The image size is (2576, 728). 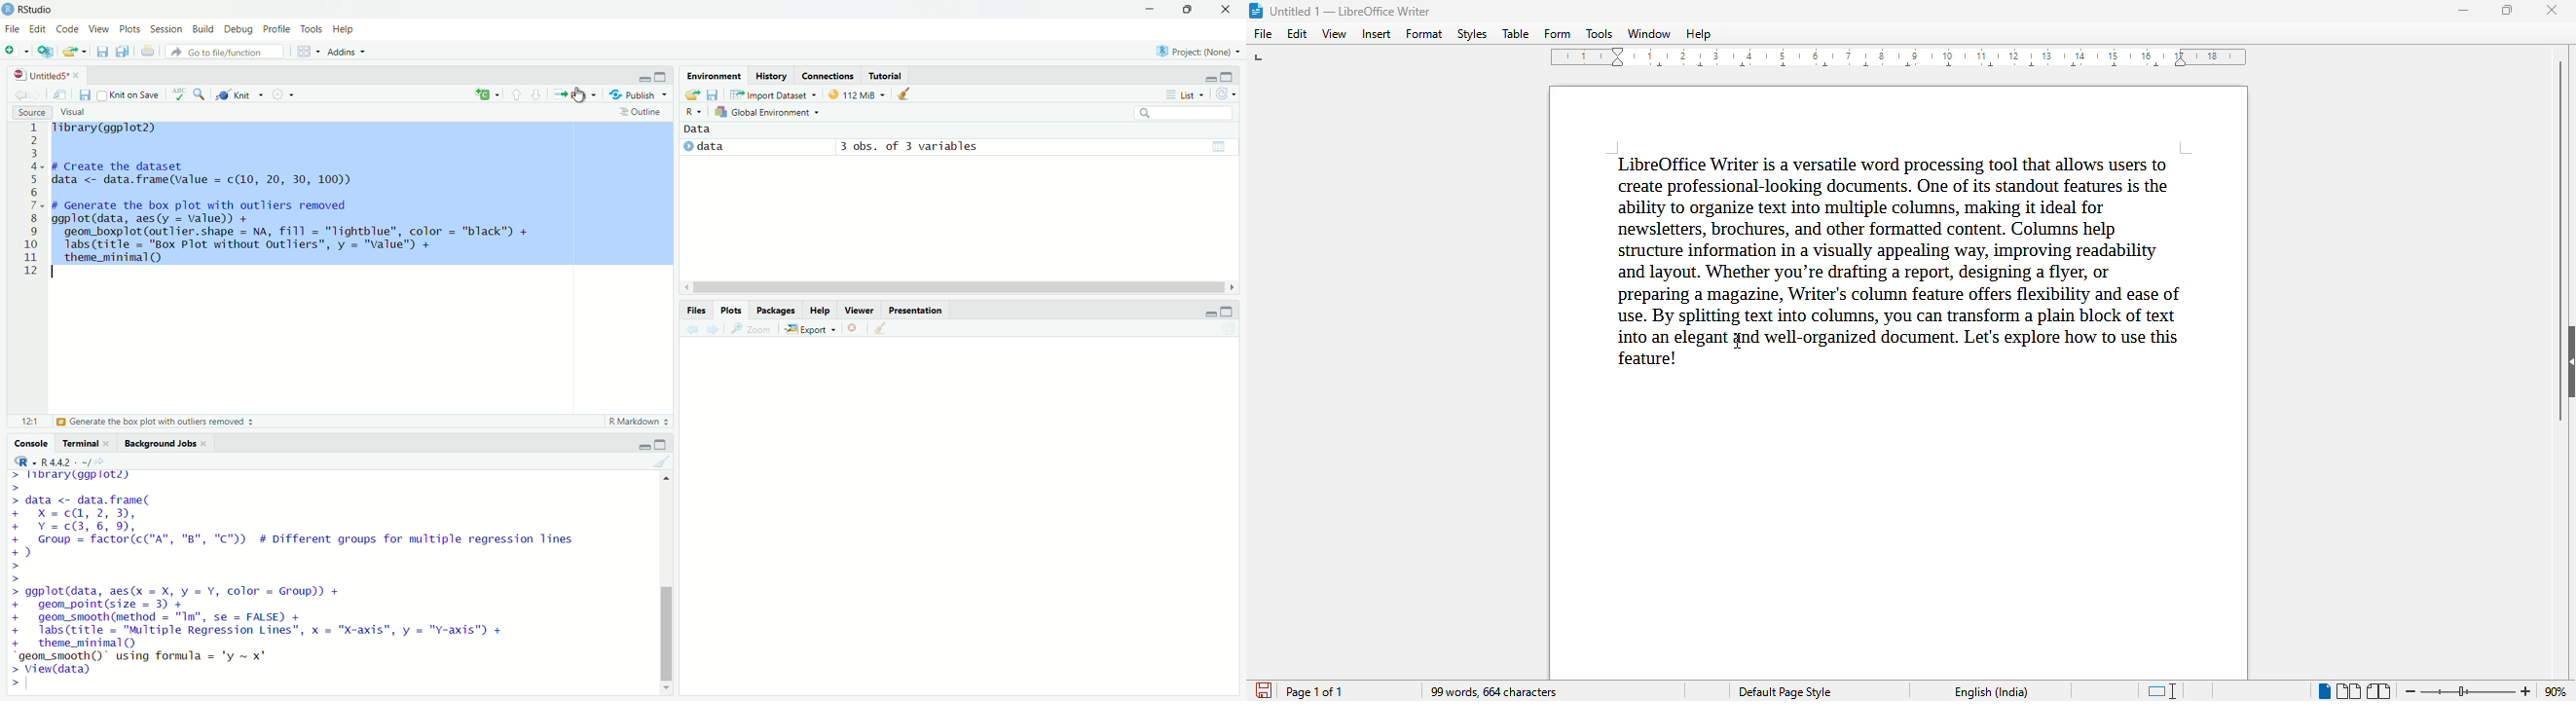 What do you see at coordinates (706, 129) in the screenshot?
I see `data` at bounding box center [706, 129].